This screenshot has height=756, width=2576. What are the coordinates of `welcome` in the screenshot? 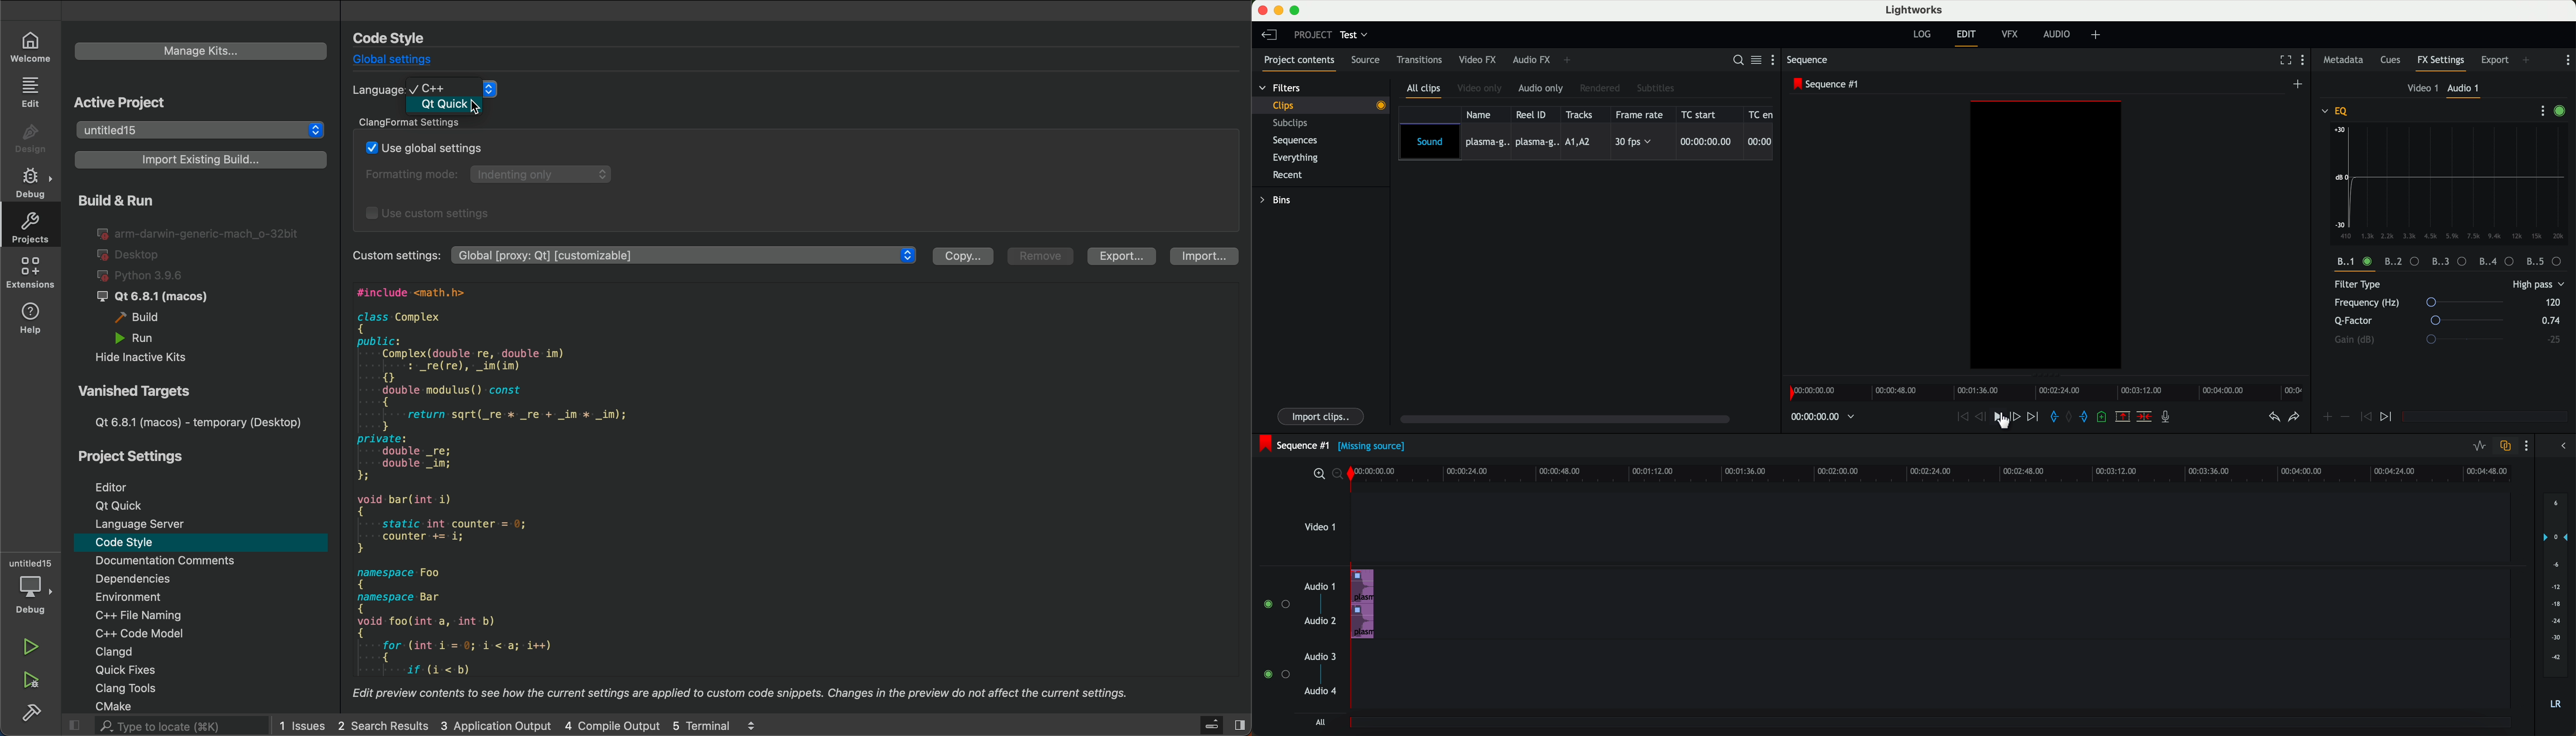 It's located at (36, 47).